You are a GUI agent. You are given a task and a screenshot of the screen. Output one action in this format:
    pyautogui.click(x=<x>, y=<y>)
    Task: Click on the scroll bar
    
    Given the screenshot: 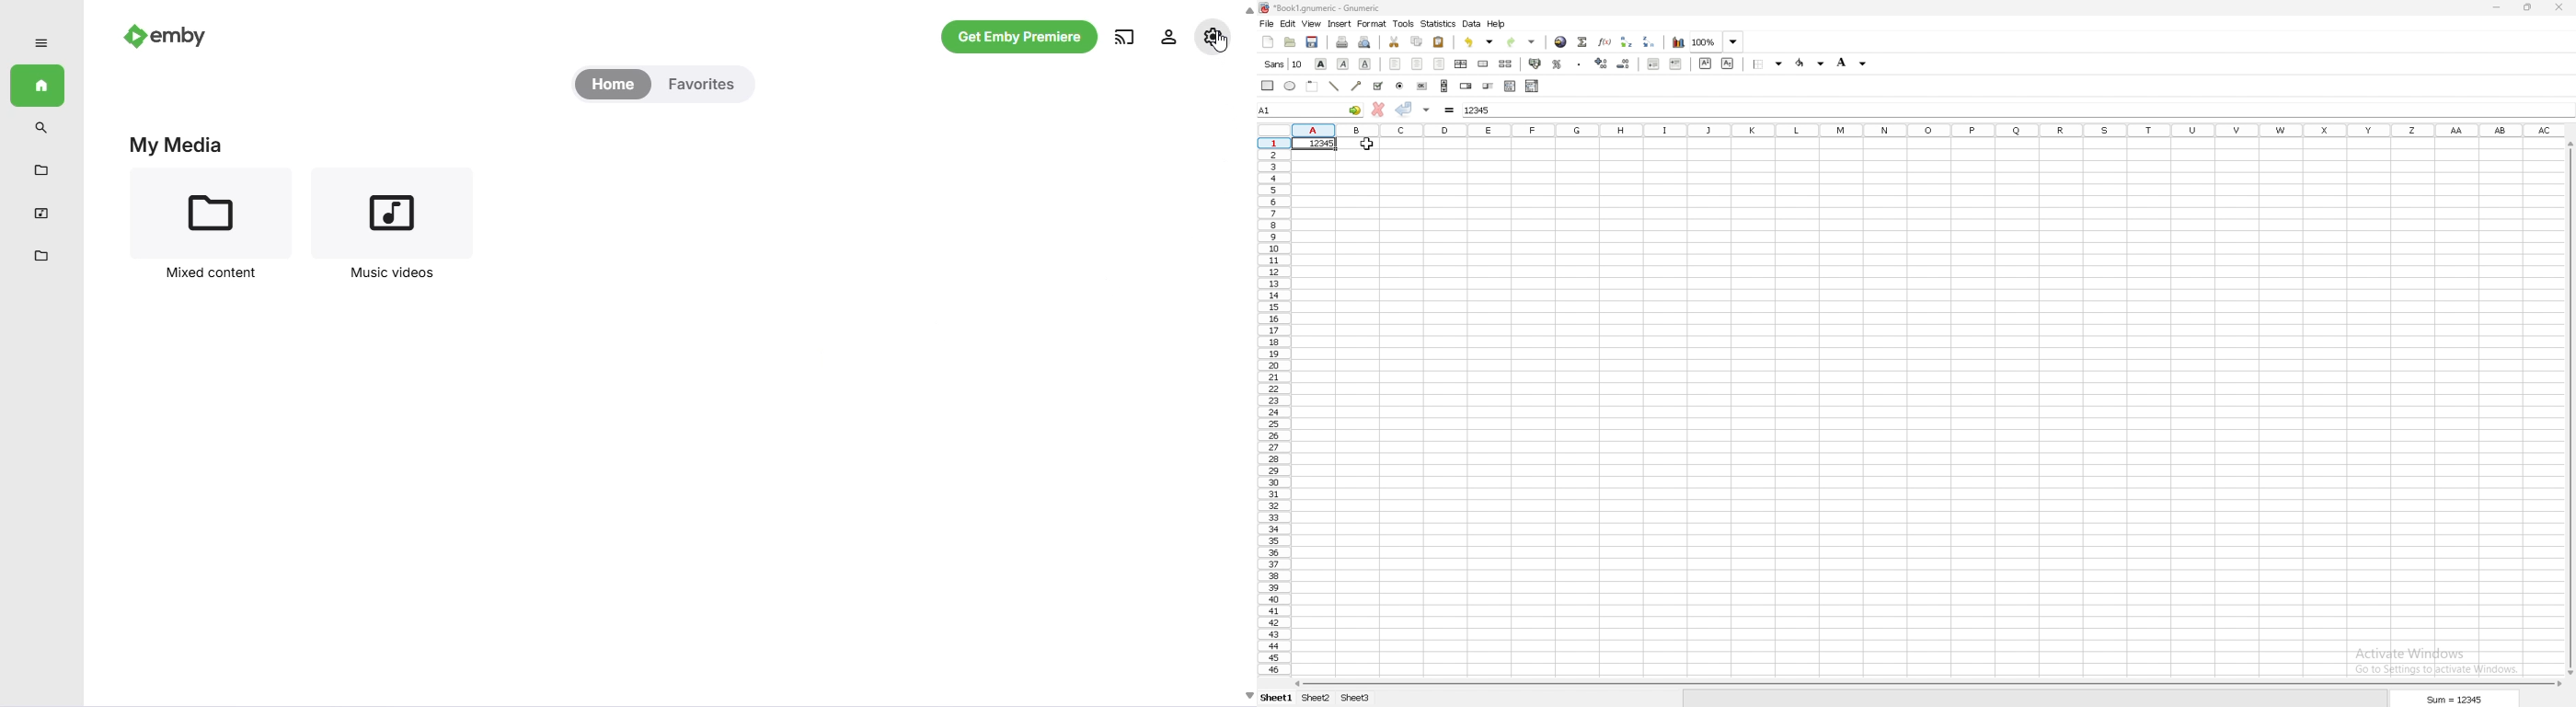 What is the action you would take?
    pyautogui.click(x=1444, y=85)
    